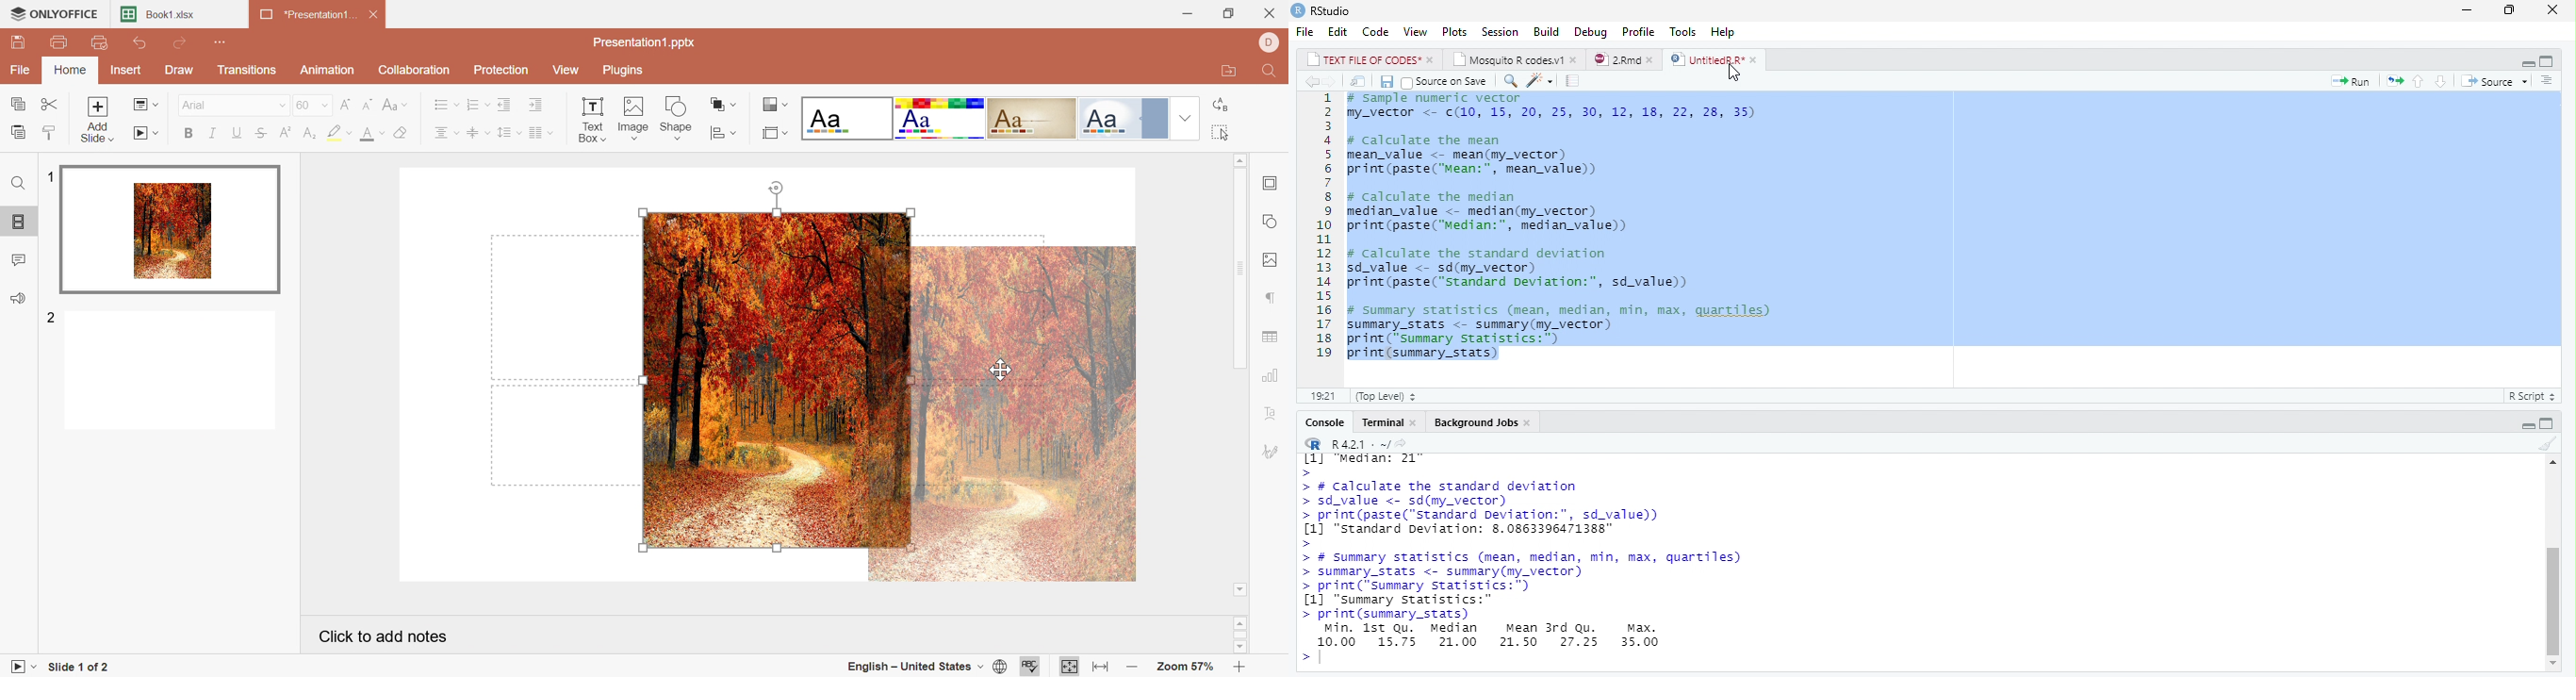 This screenshot has width=2576, height=700. Describe the element at coordinates (1539, 80) in the screenshot. I see `code tools` at that location.